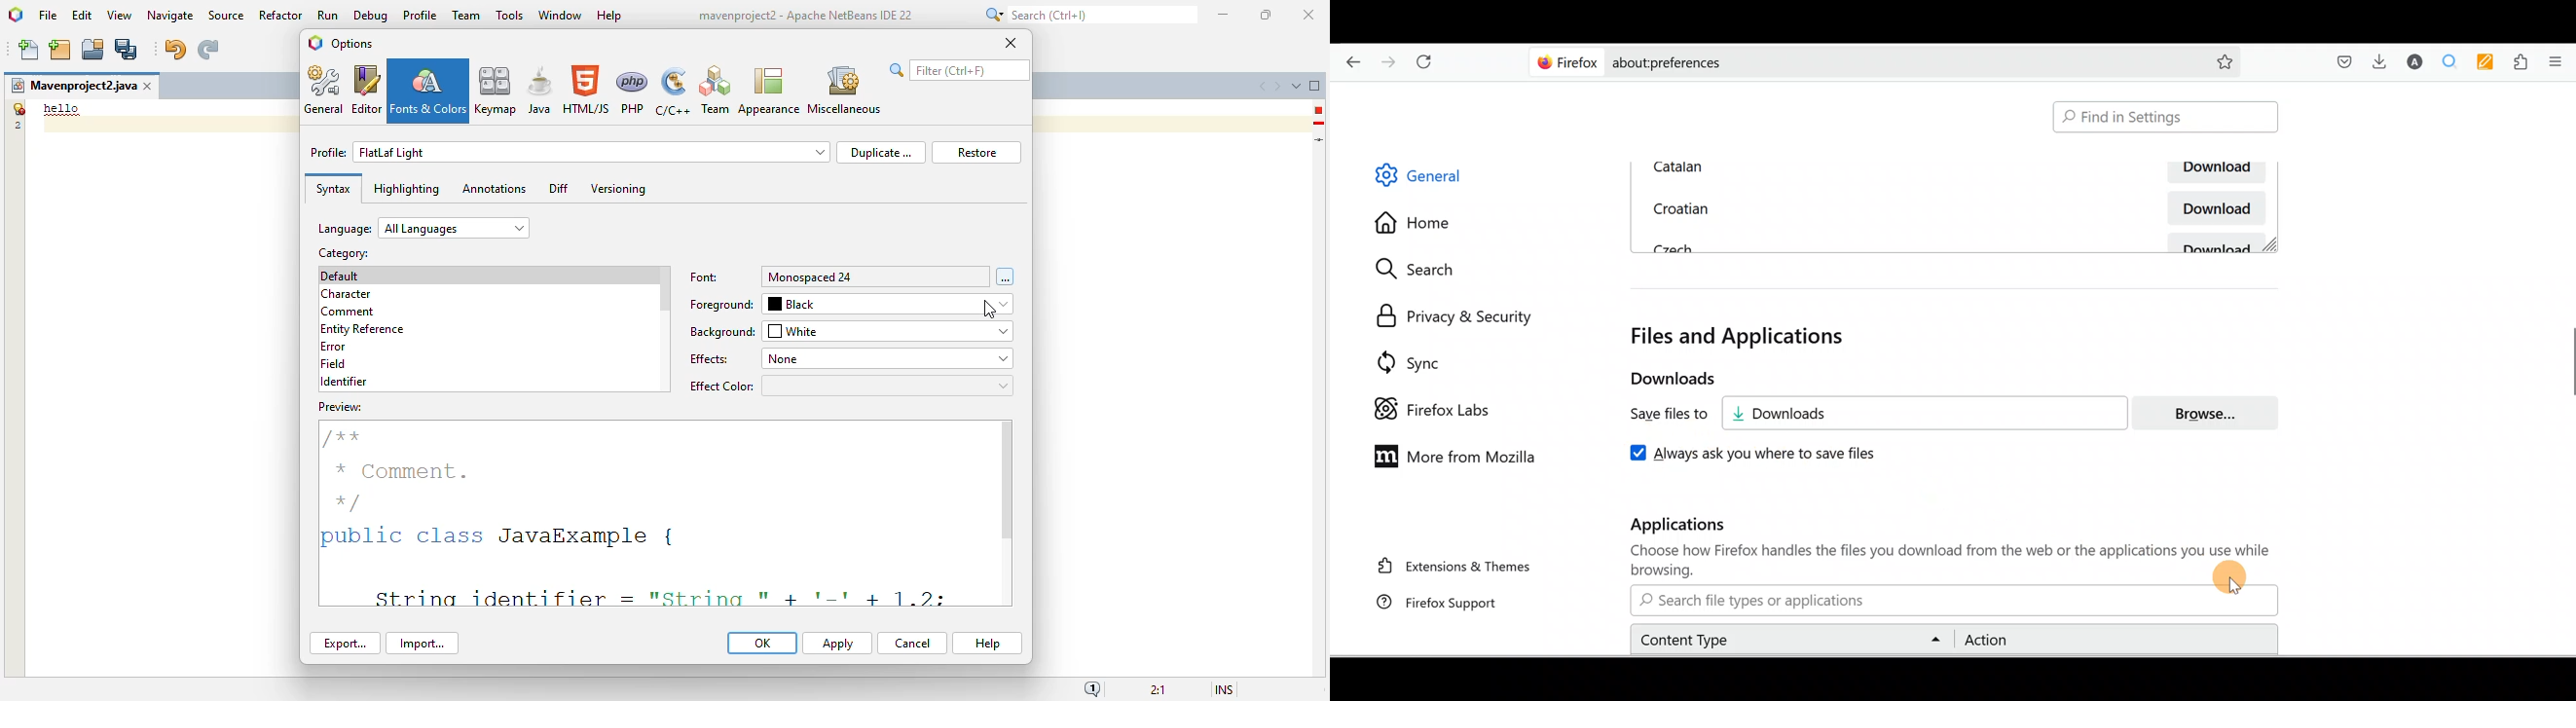 Image resolution: width=2576 pixels, height=728 pixels. What do you see at coordinates (1678, 206) in the screenshot?
I see `Croatian` at bounding box center [1678, 206].